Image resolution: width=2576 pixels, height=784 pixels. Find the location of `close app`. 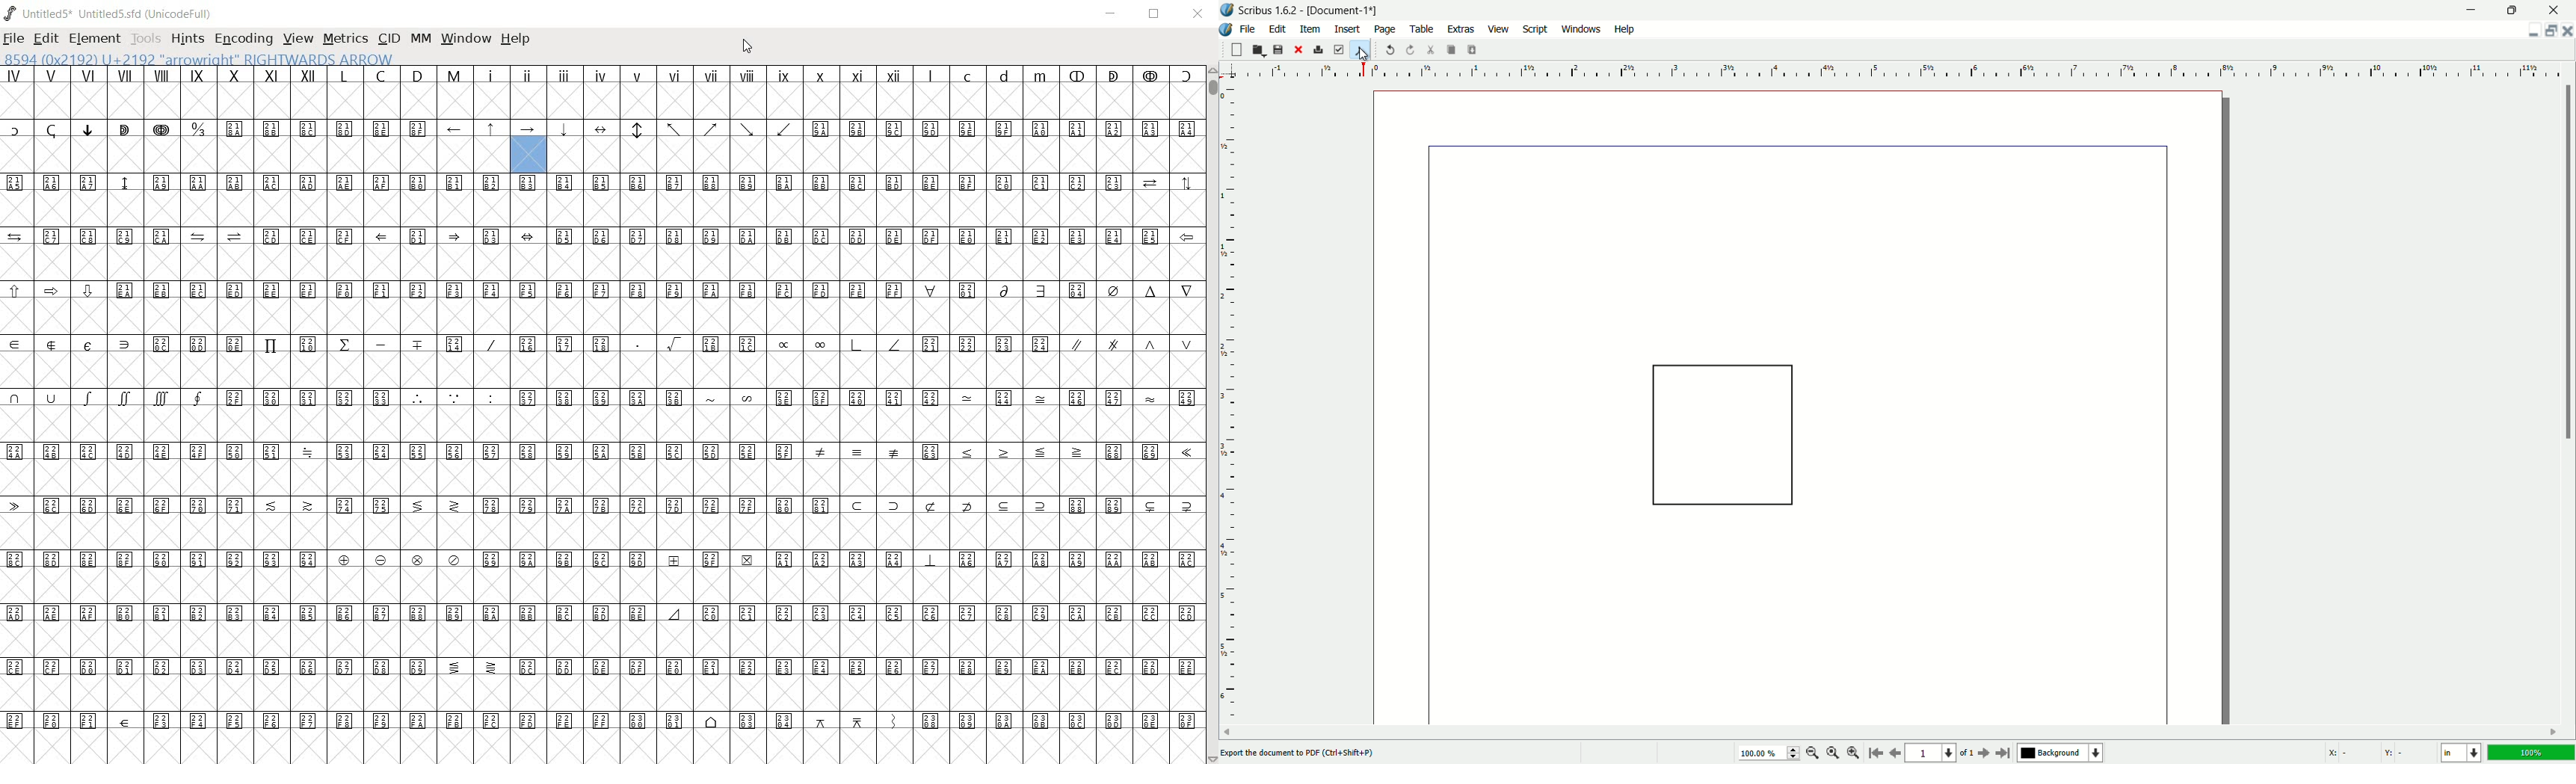

close app is located at coordinates (2555, 10).